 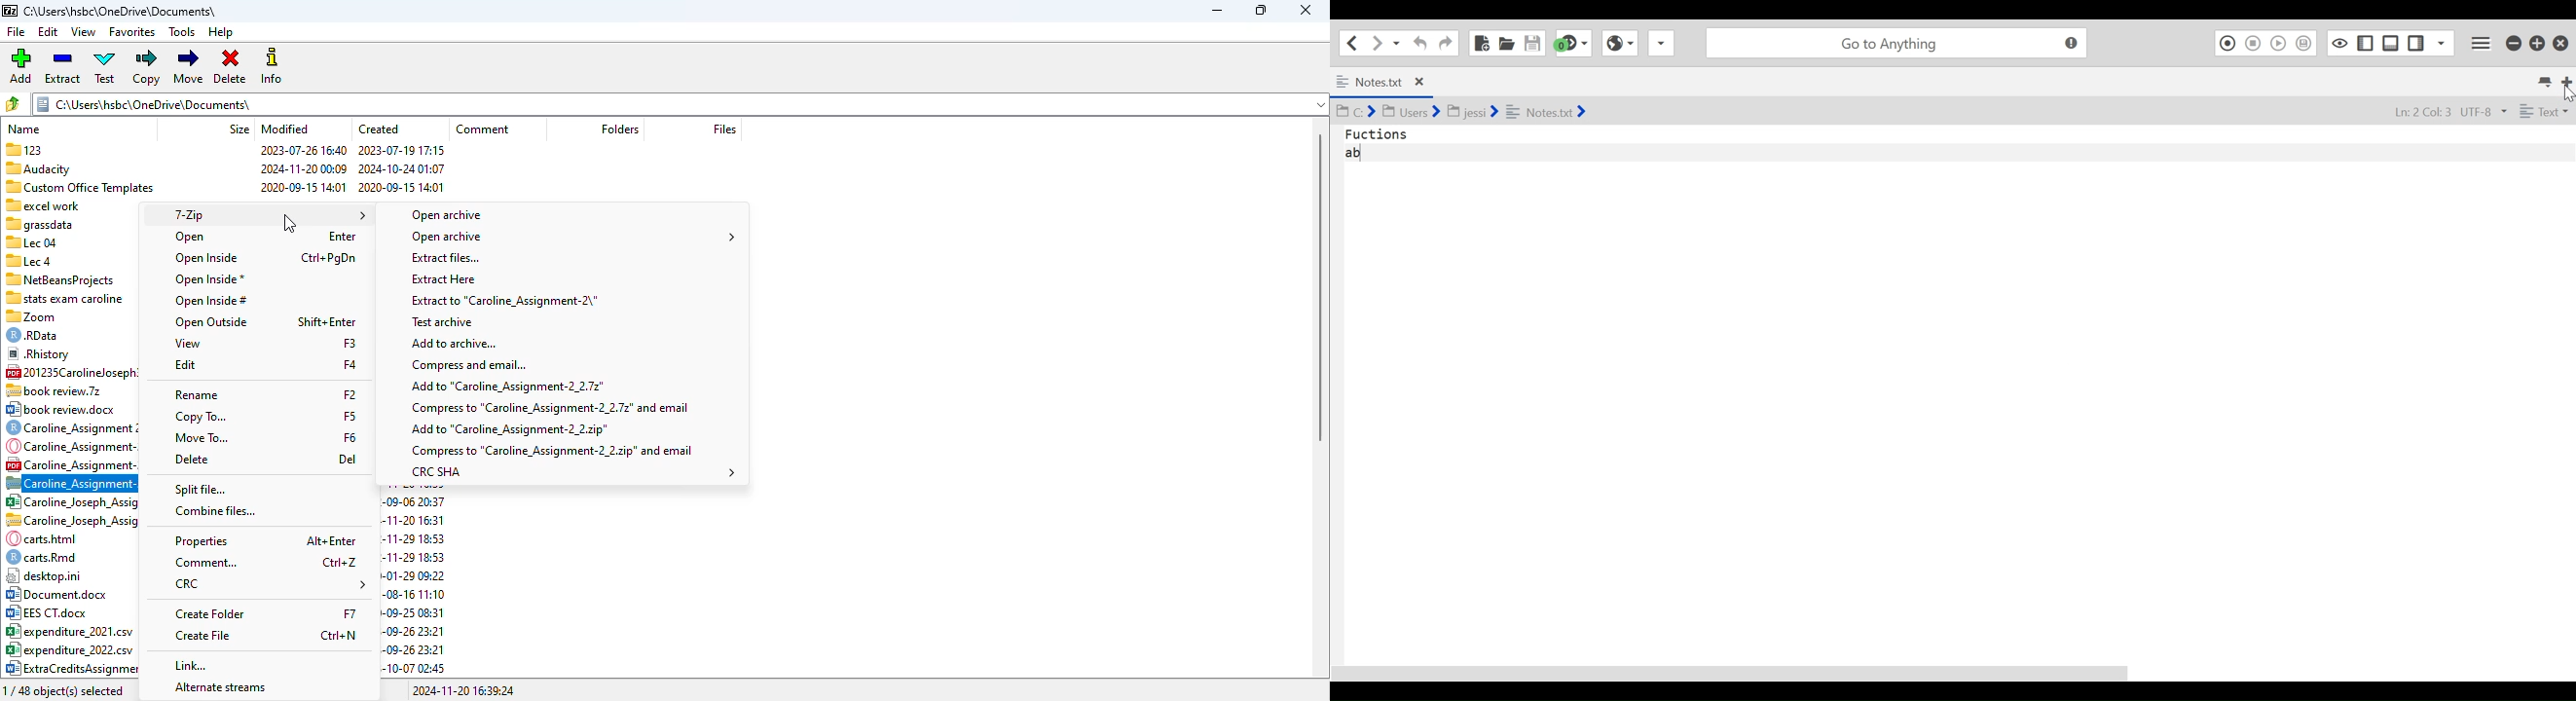 What do you see at coordinates (2226, 43) in the screenshot?
I see `Recording Macro` at bounding box center [2226, 43].